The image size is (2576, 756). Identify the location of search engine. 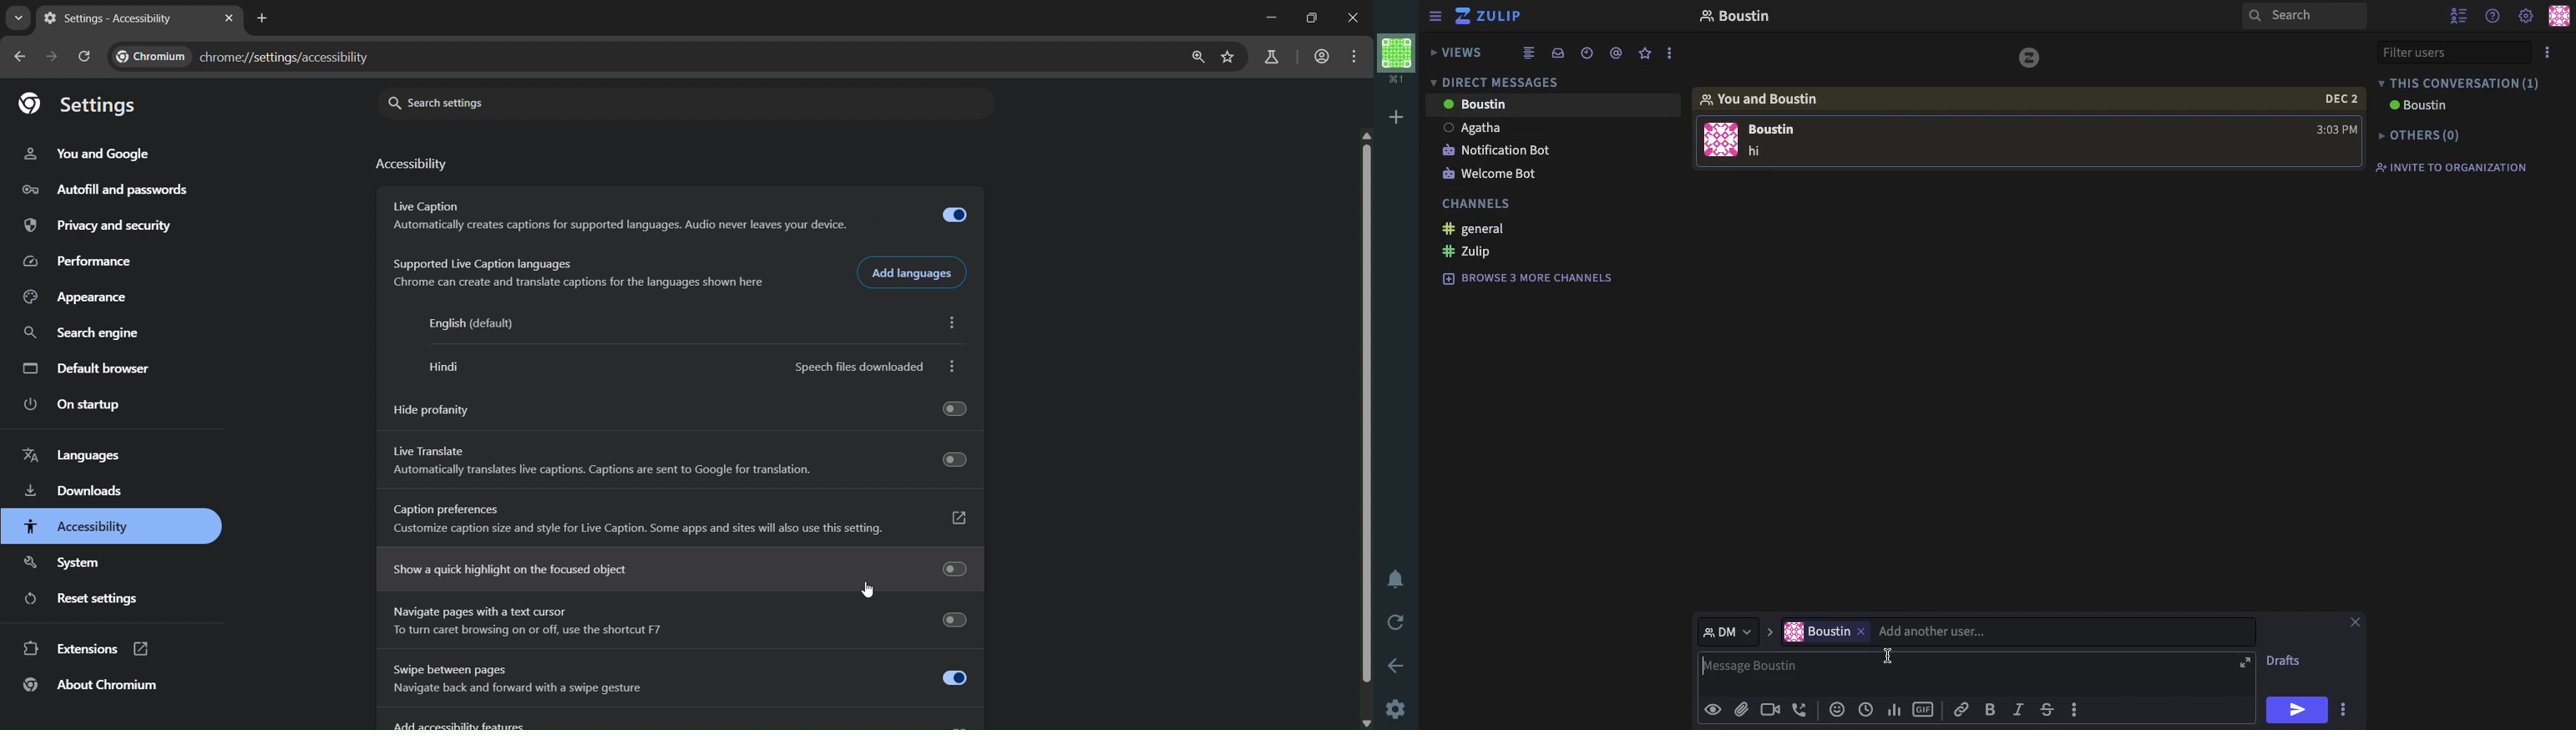
(82, 335).